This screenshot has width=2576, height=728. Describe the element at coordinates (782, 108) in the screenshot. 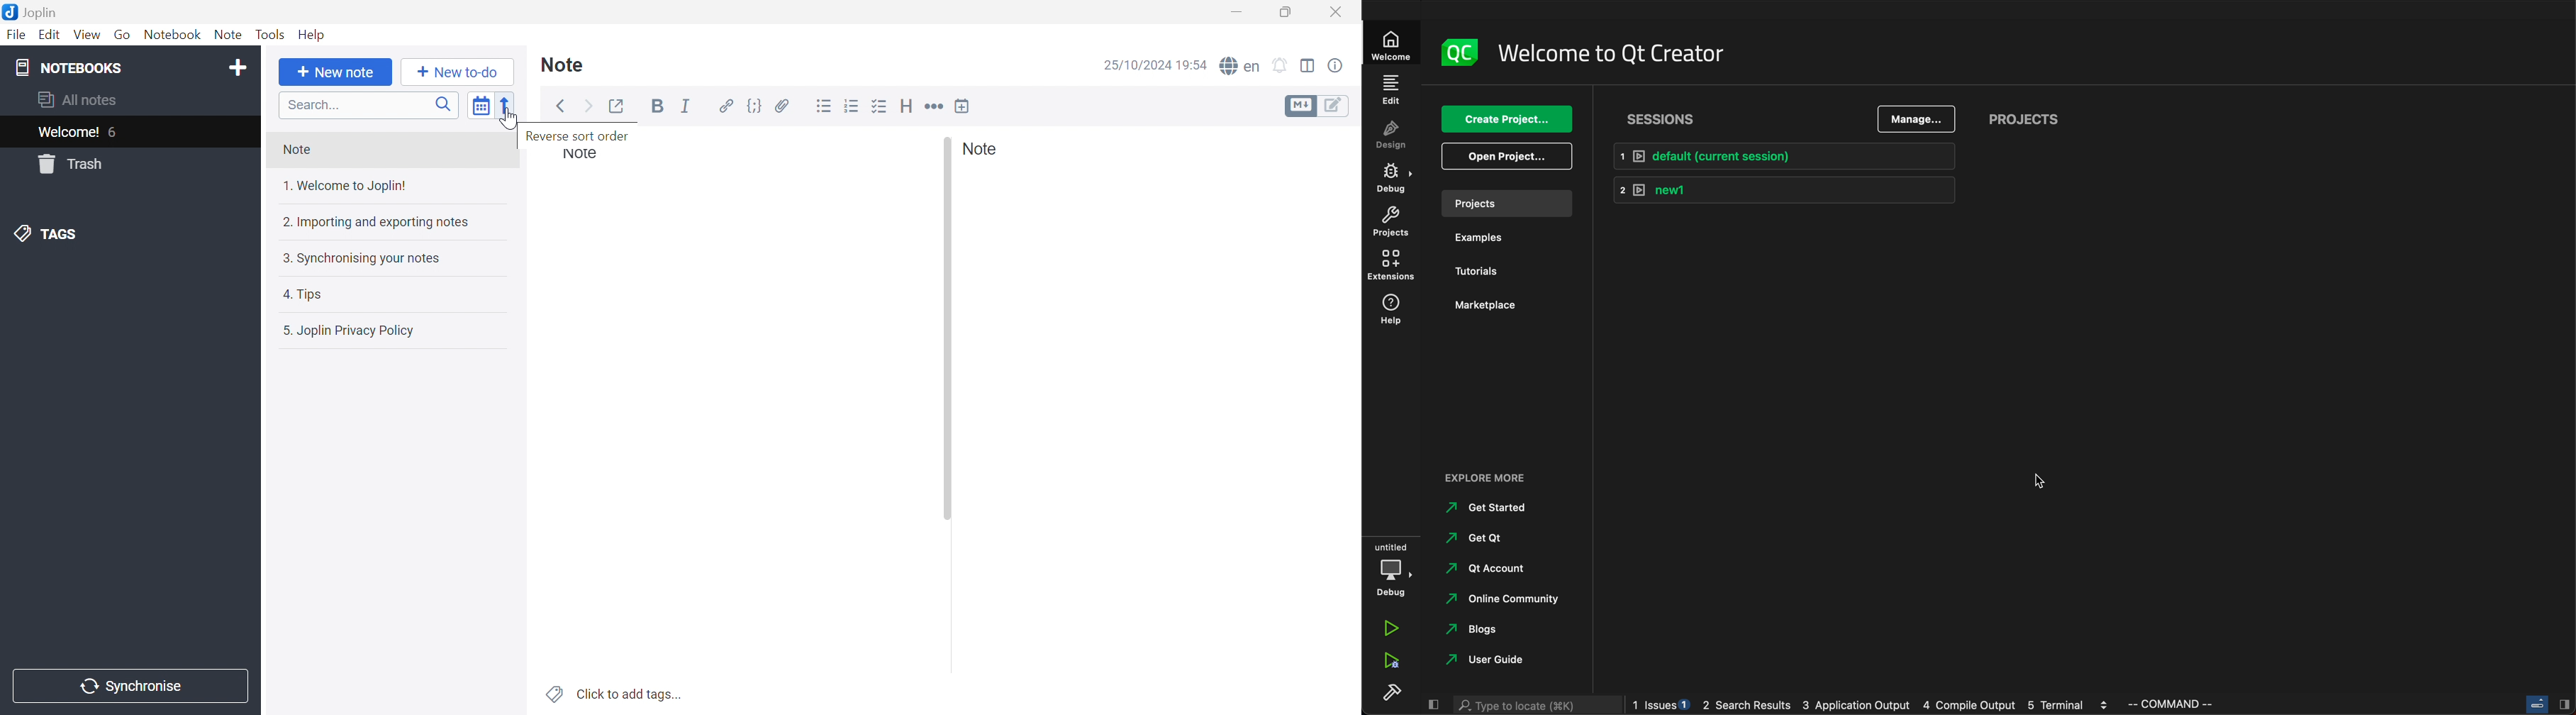

I see `Attach file` at that location.